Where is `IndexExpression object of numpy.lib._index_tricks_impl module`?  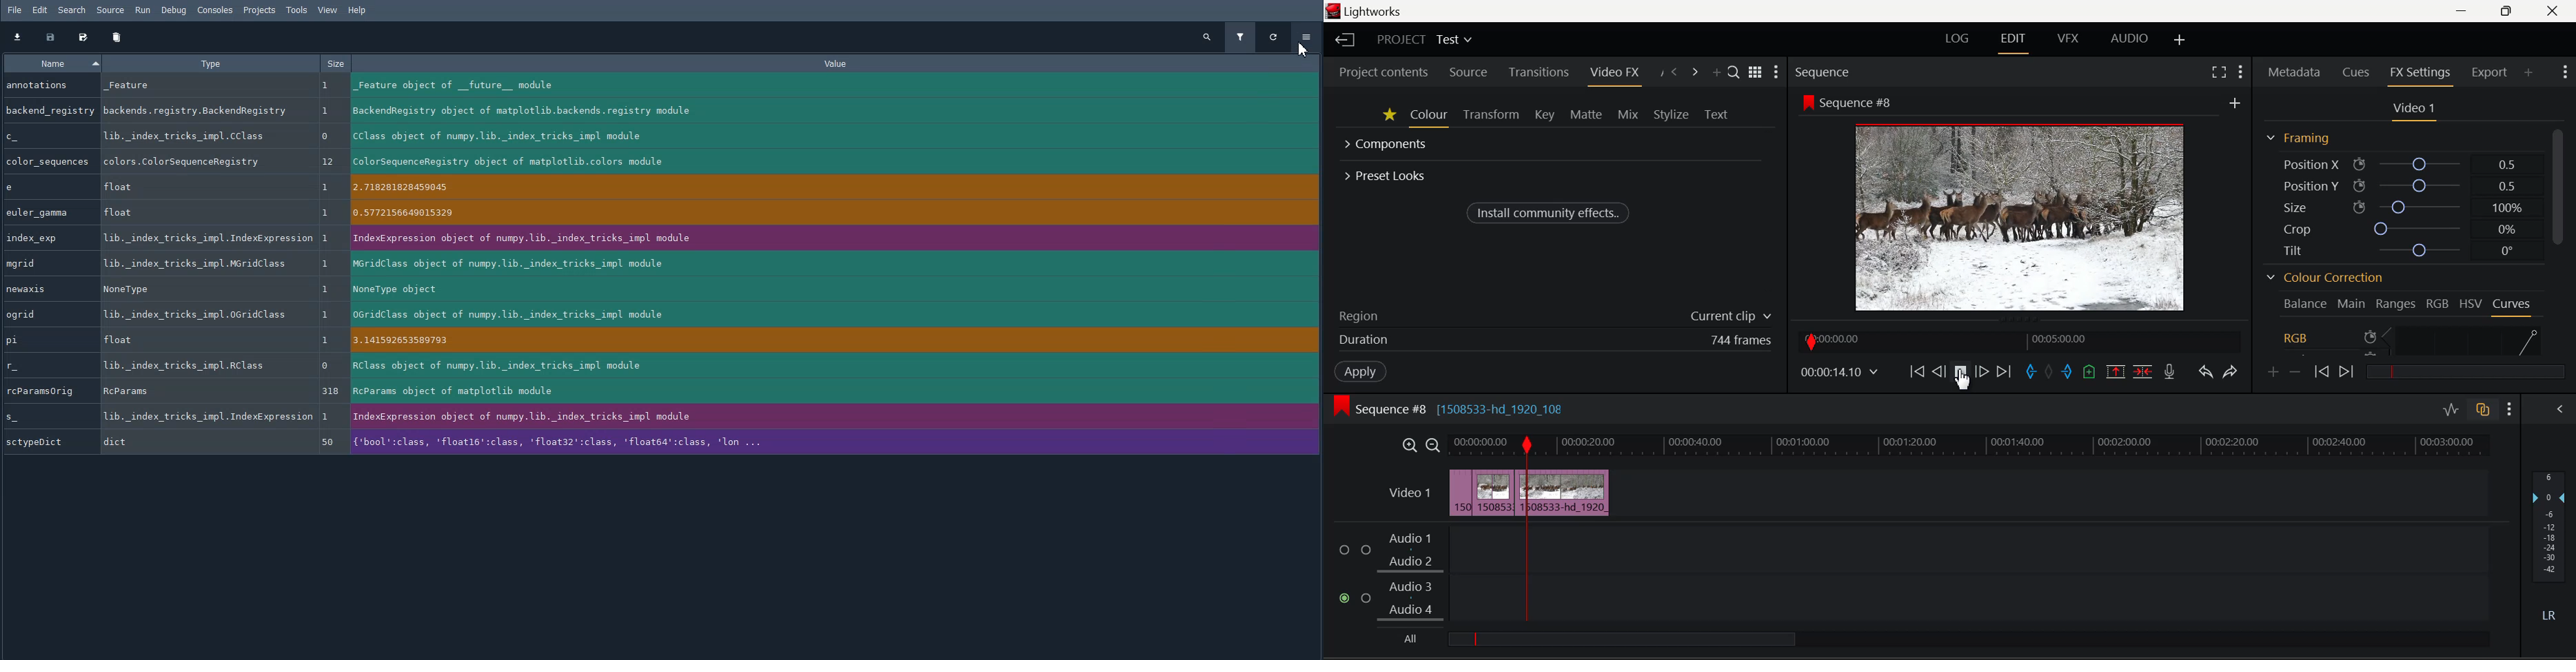
IndexExpression object of numpy.lib._index_tricks_impl module is located at coordinates (834, 238).